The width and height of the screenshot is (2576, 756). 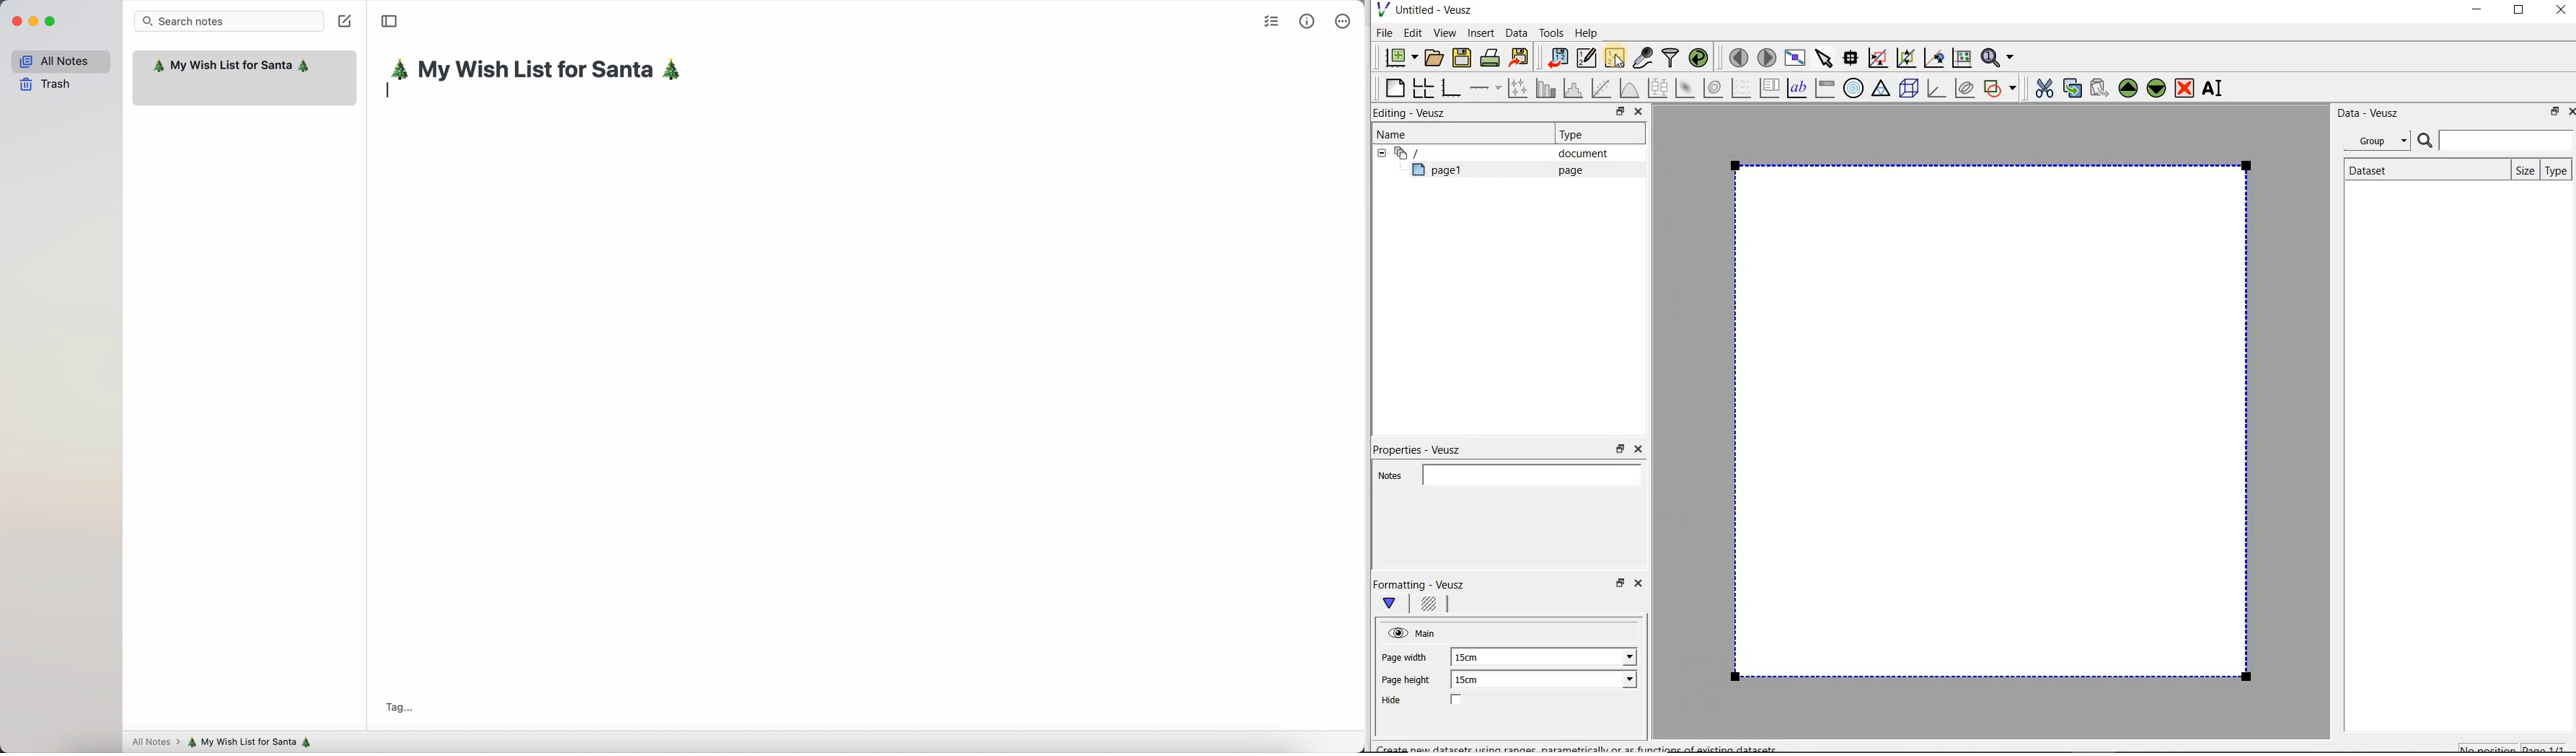 I want to click on click to zoom out of graph axes, so click(x=1907, y=58).